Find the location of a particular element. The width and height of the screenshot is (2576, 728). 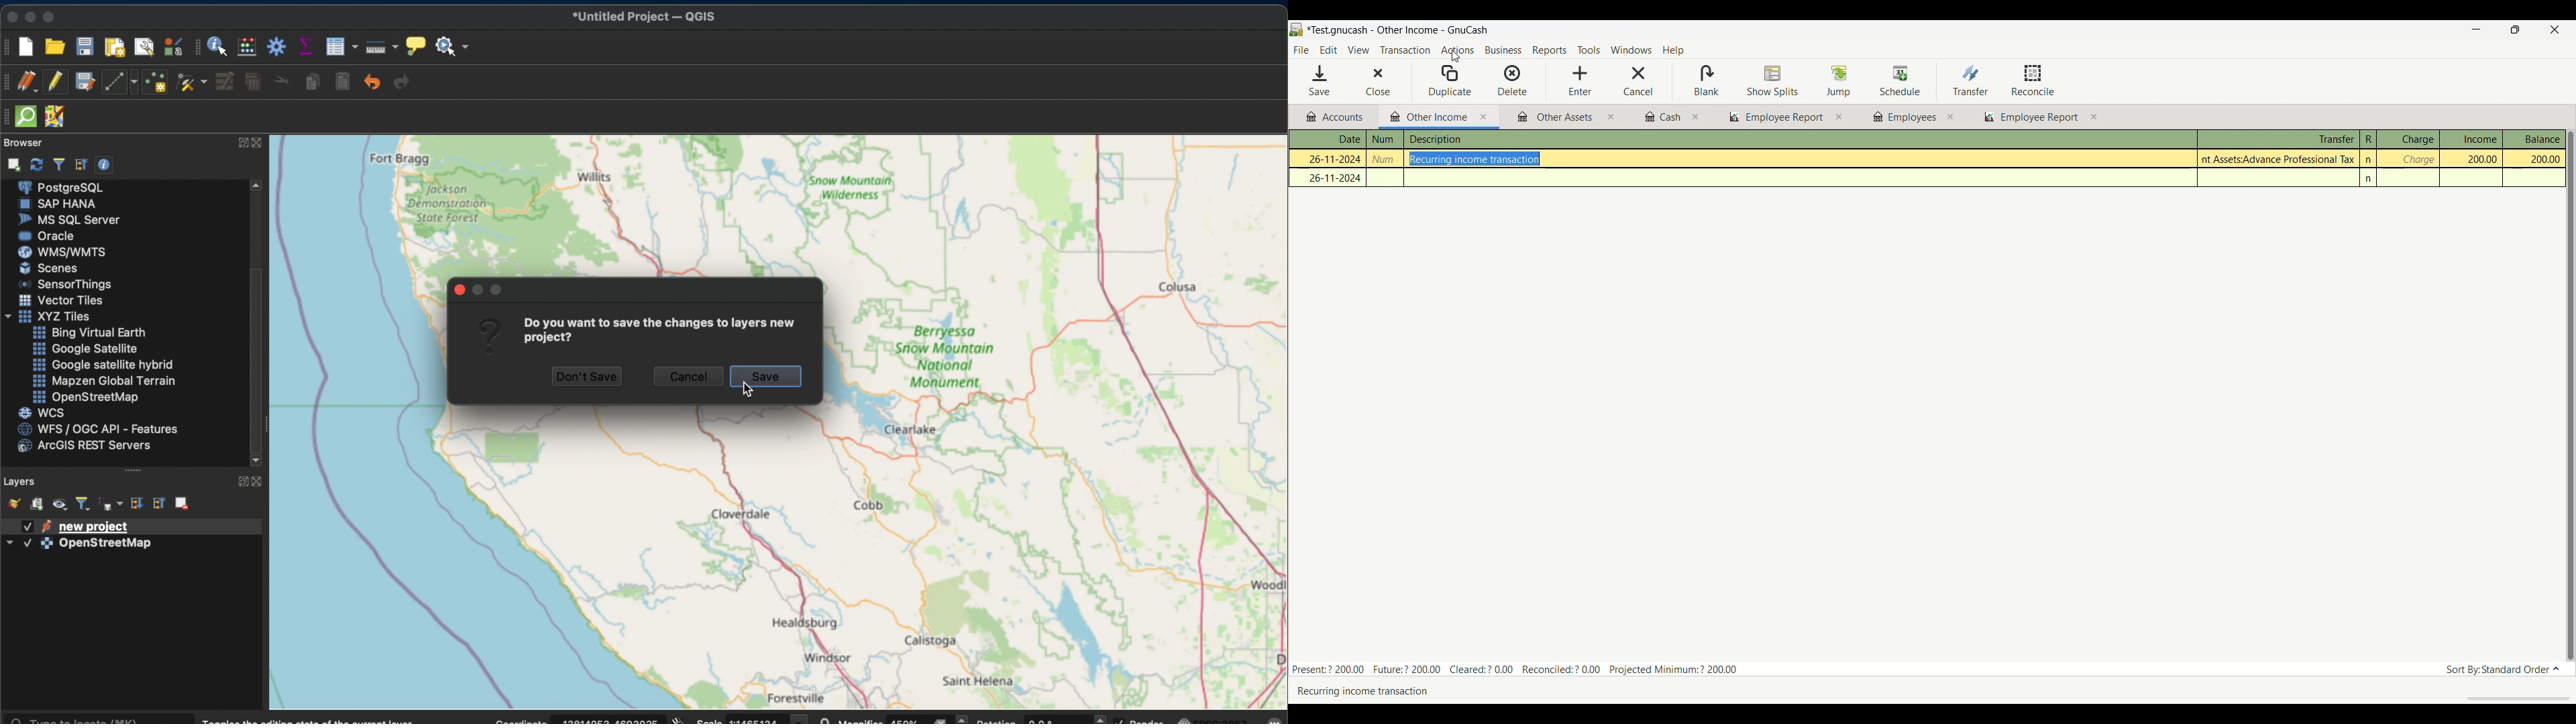

expand is located at coordinates (240, 143).